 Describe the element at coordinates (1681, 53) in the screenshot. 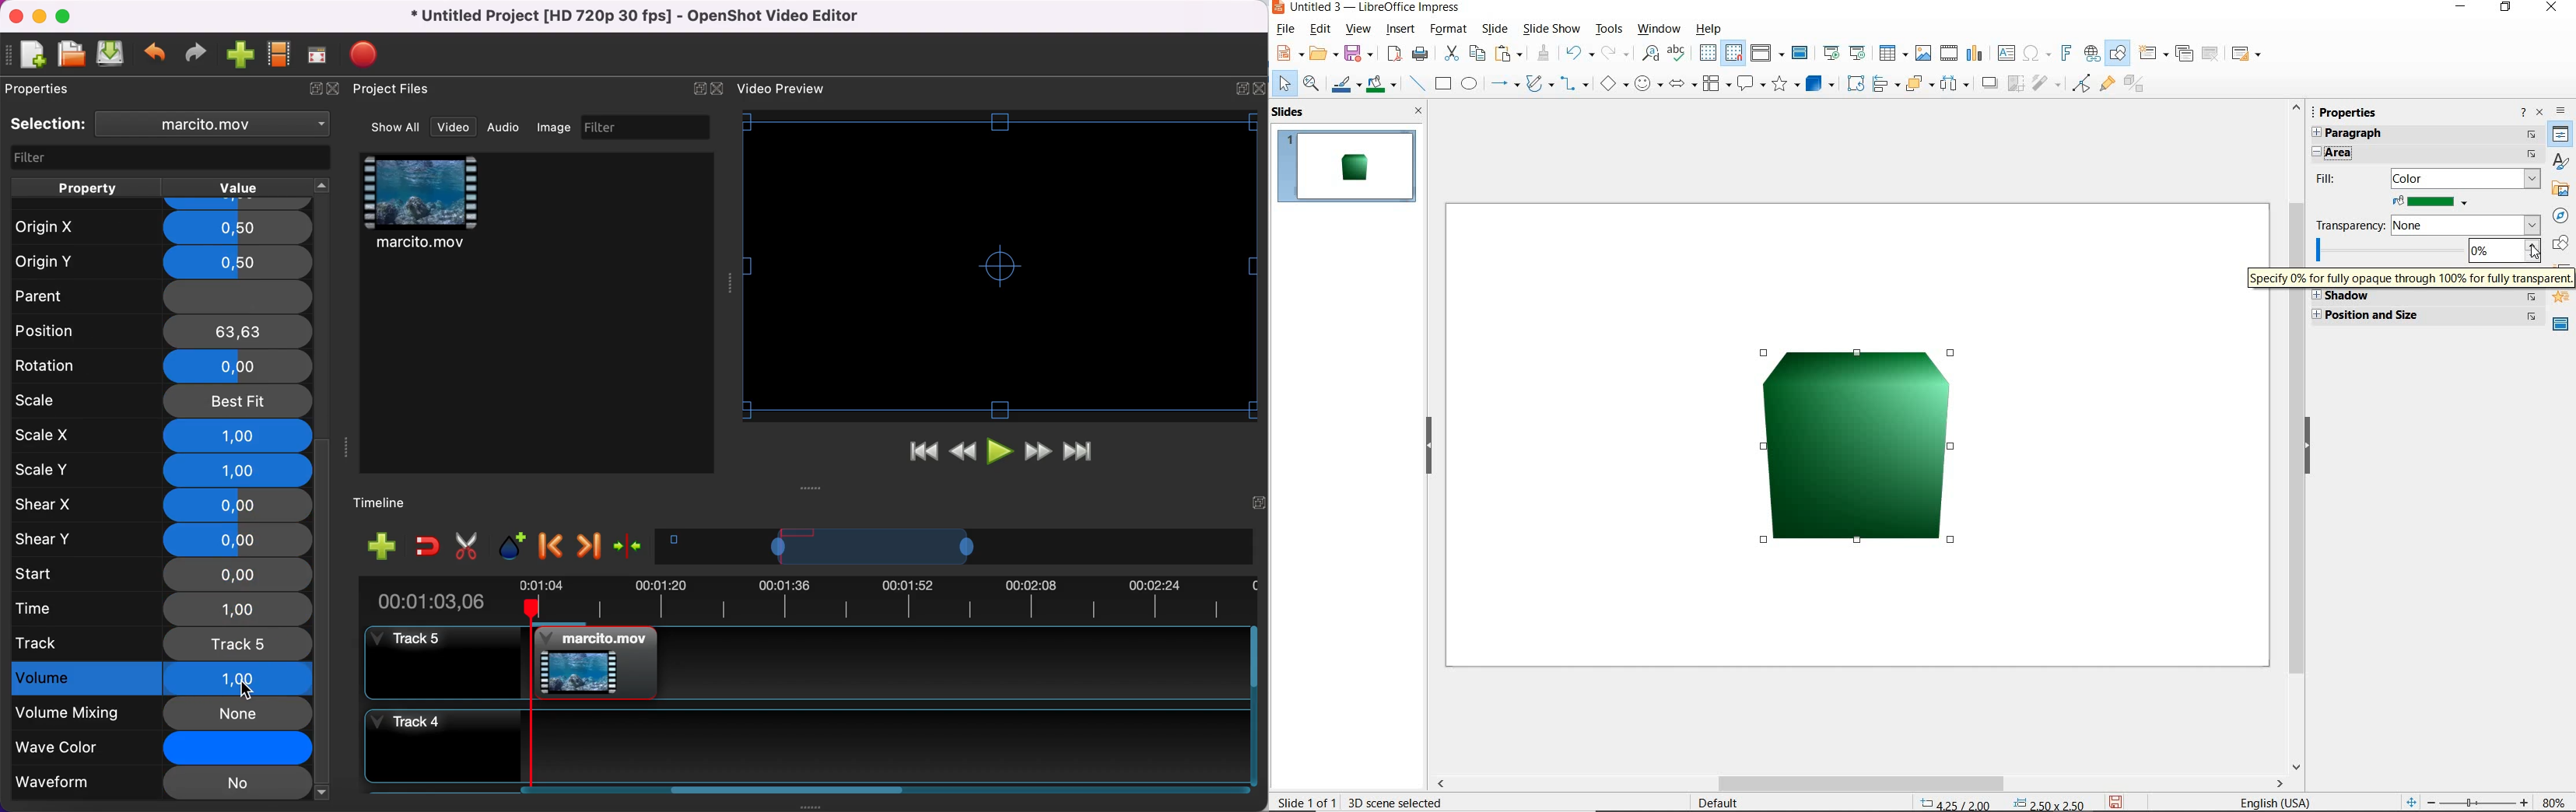

I see `spelling` at that location.